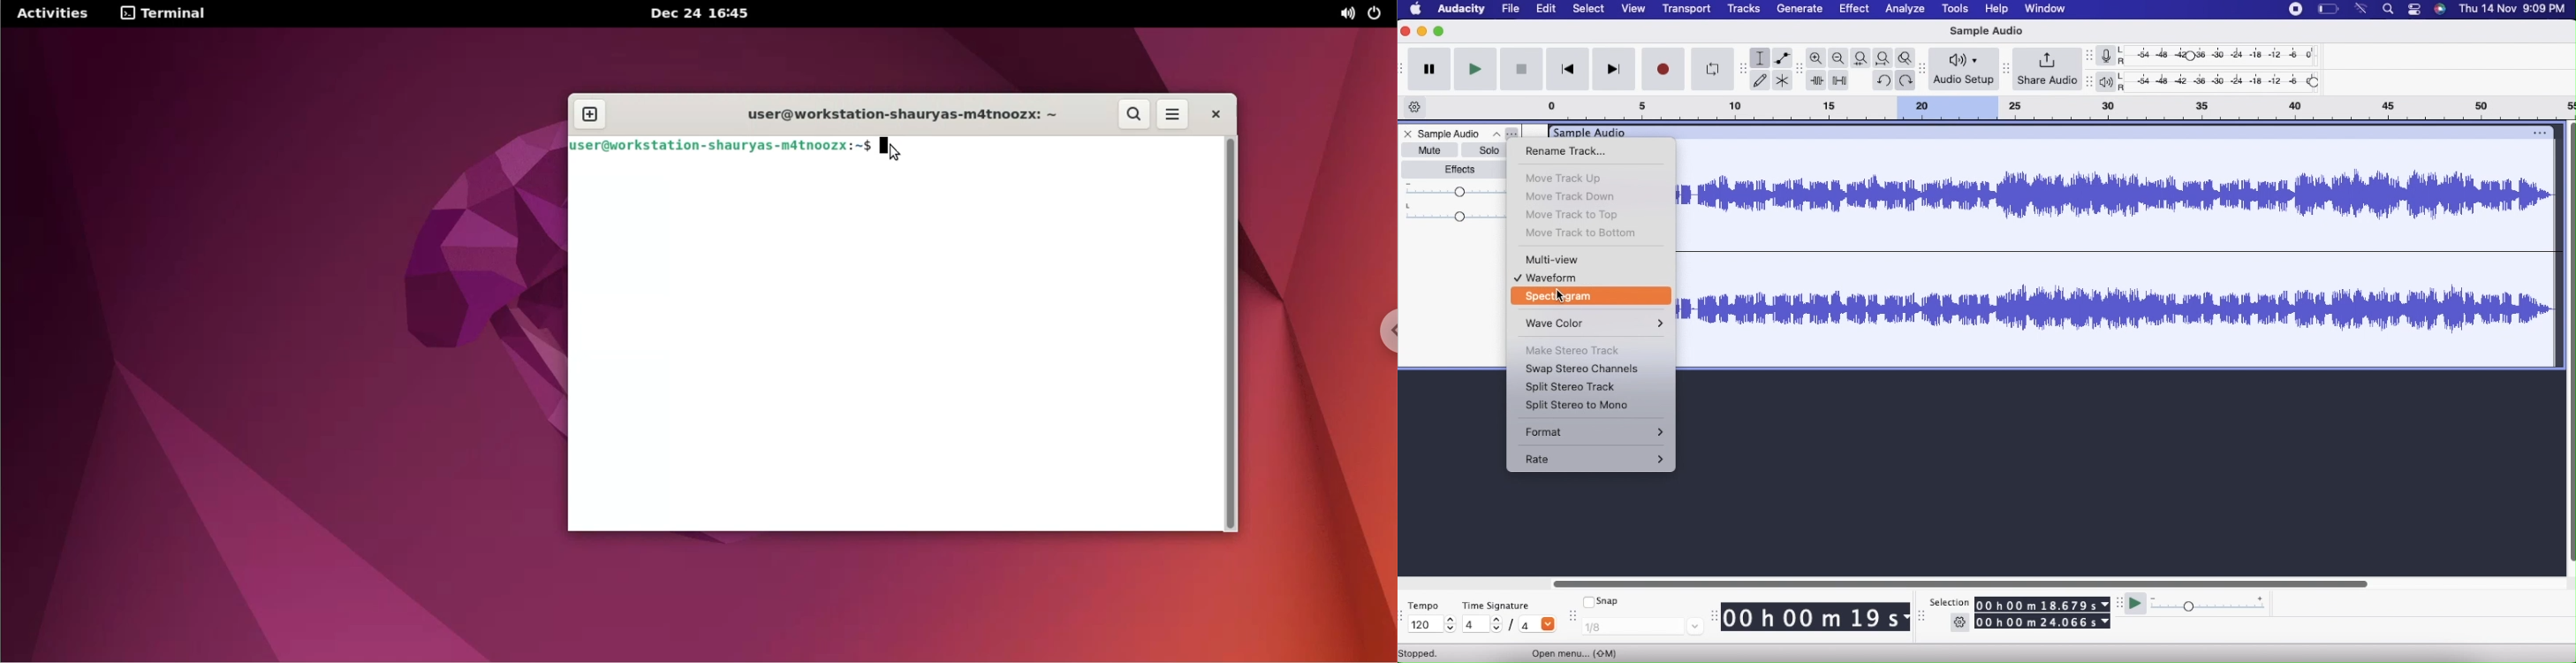 Image resolution: width=2576 pixels, height=672 pixels. Describe the element at coordinates (1570, 388) in the screenshot. I see `Split Stereo Track` at that location.